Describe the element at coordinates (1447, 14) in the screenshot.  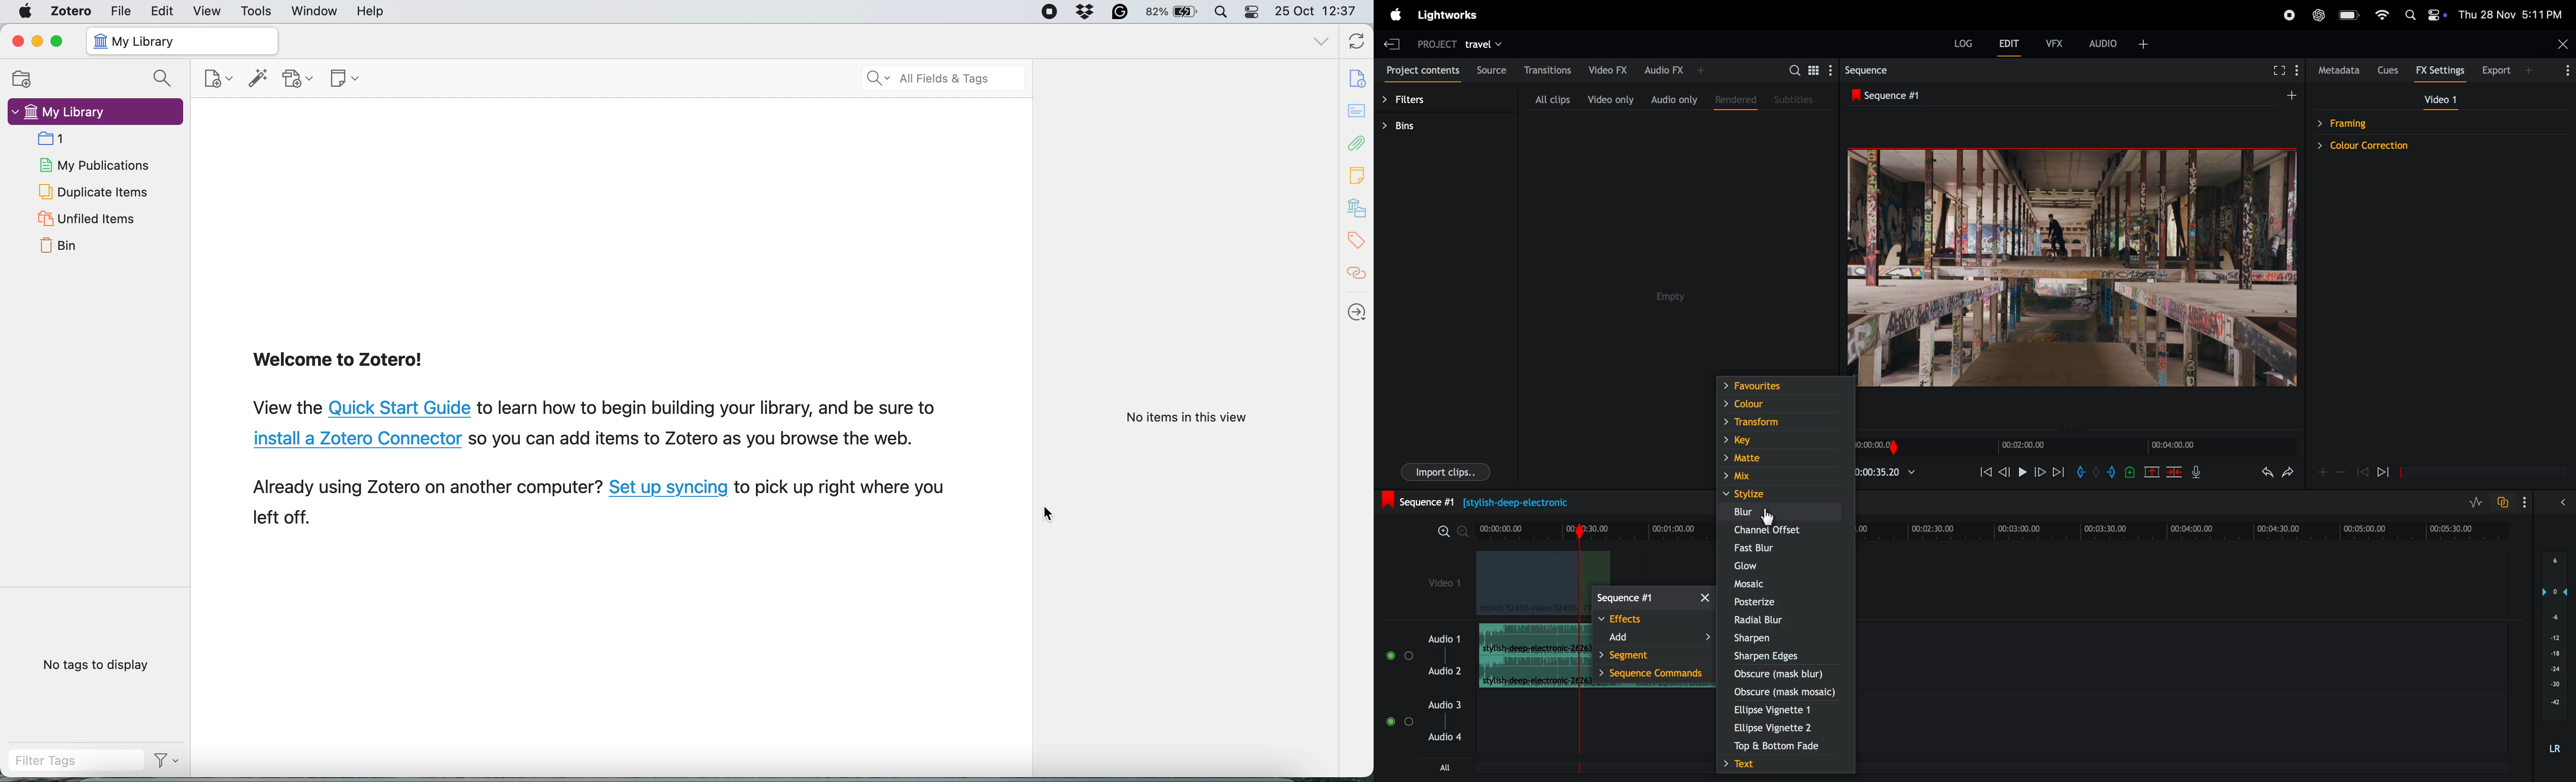
I see `light works menu` at that location.